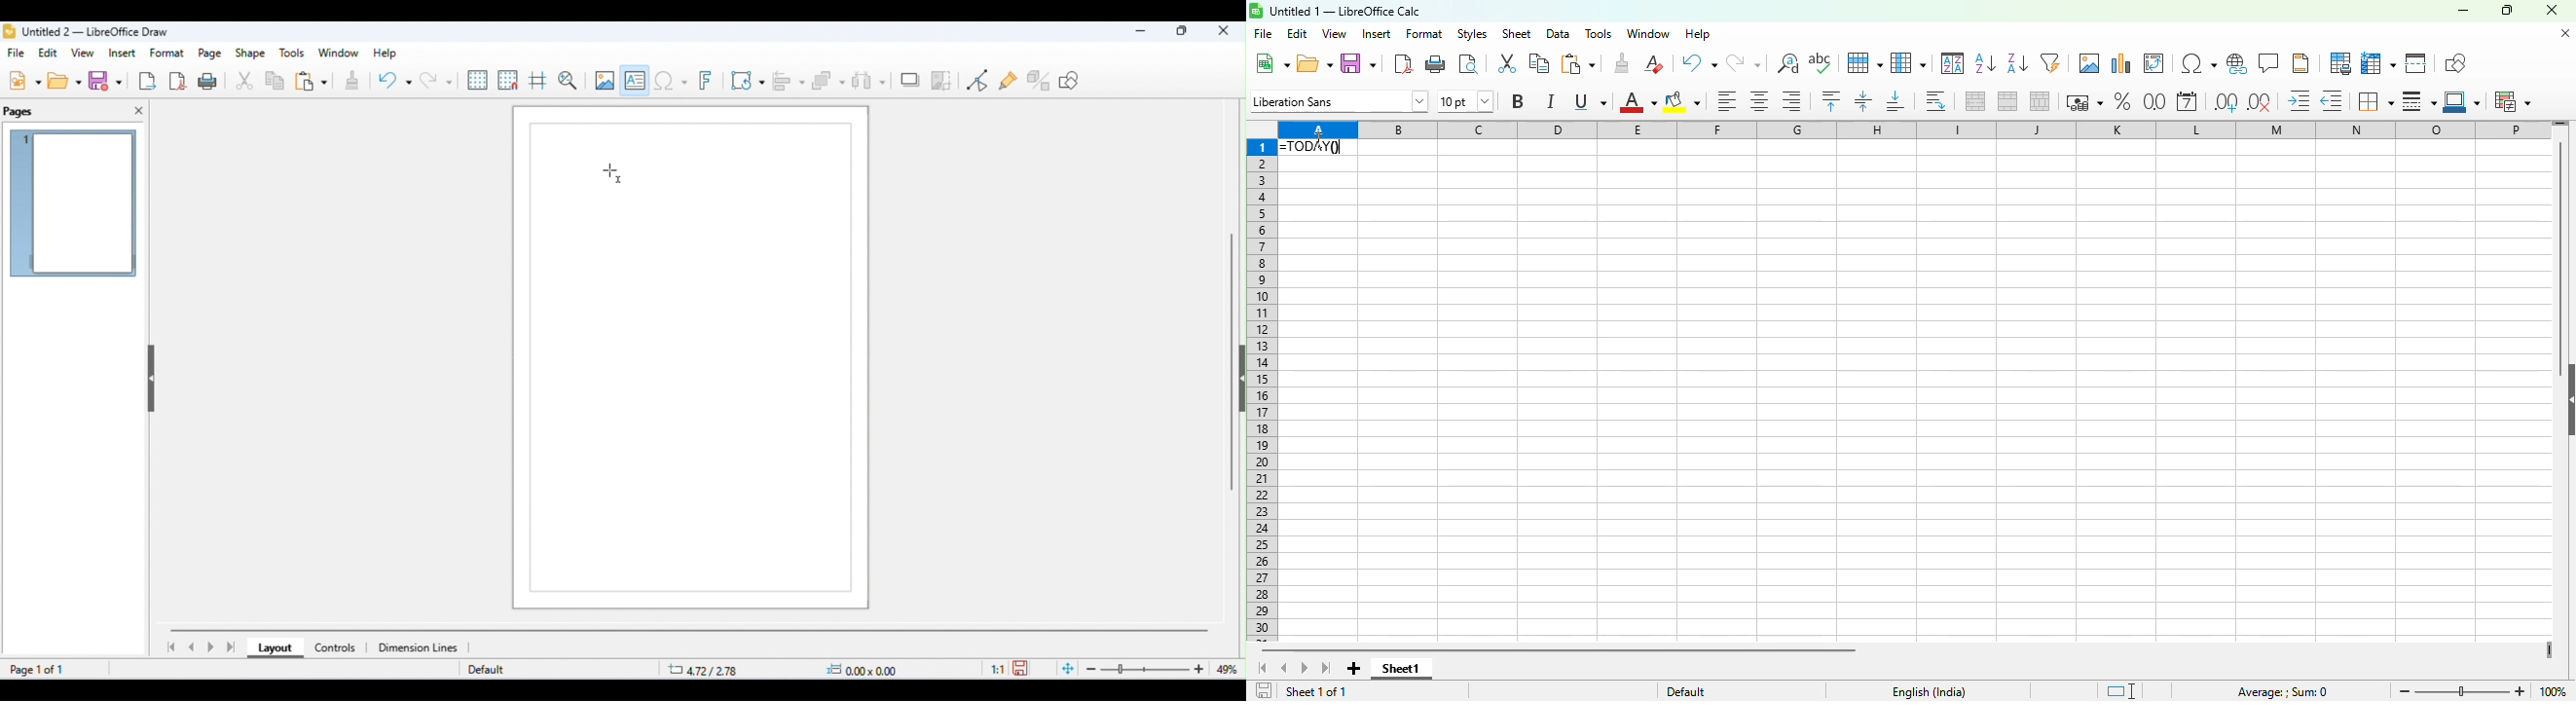 The height and width of the screenshot is (728, 2576). Describe the element at coordinates (1271, 63) in the screenshot. I see `new` at that location.